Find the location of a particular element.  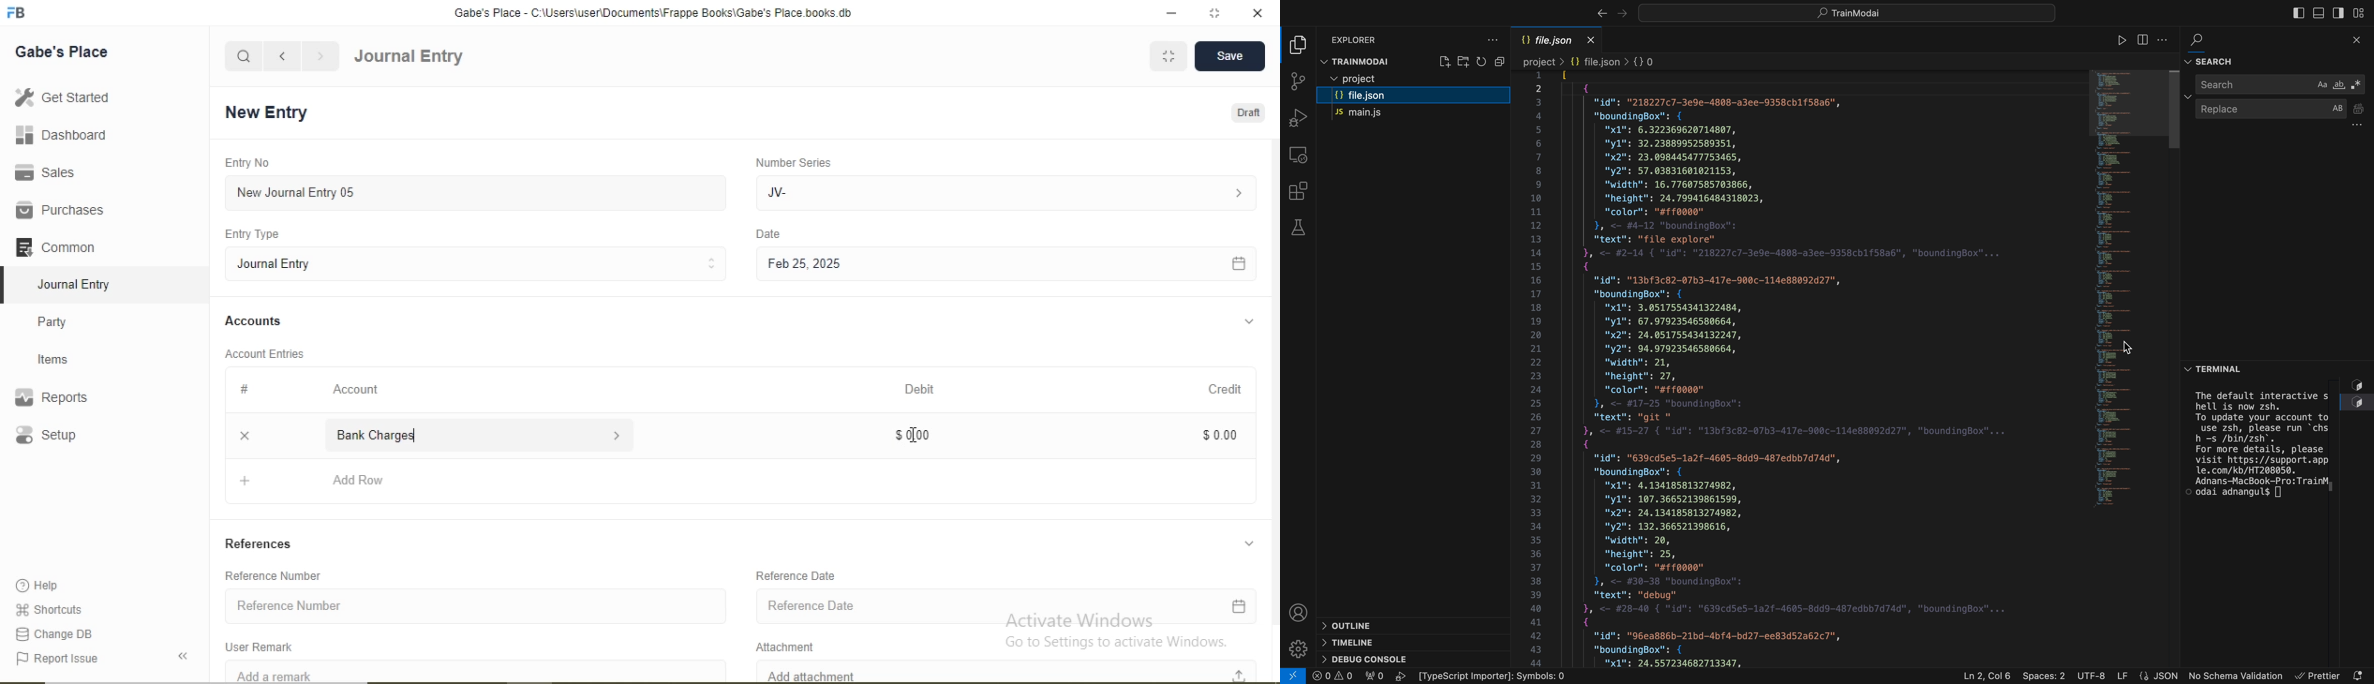

Reference Date is located at coordinates (798, 575).